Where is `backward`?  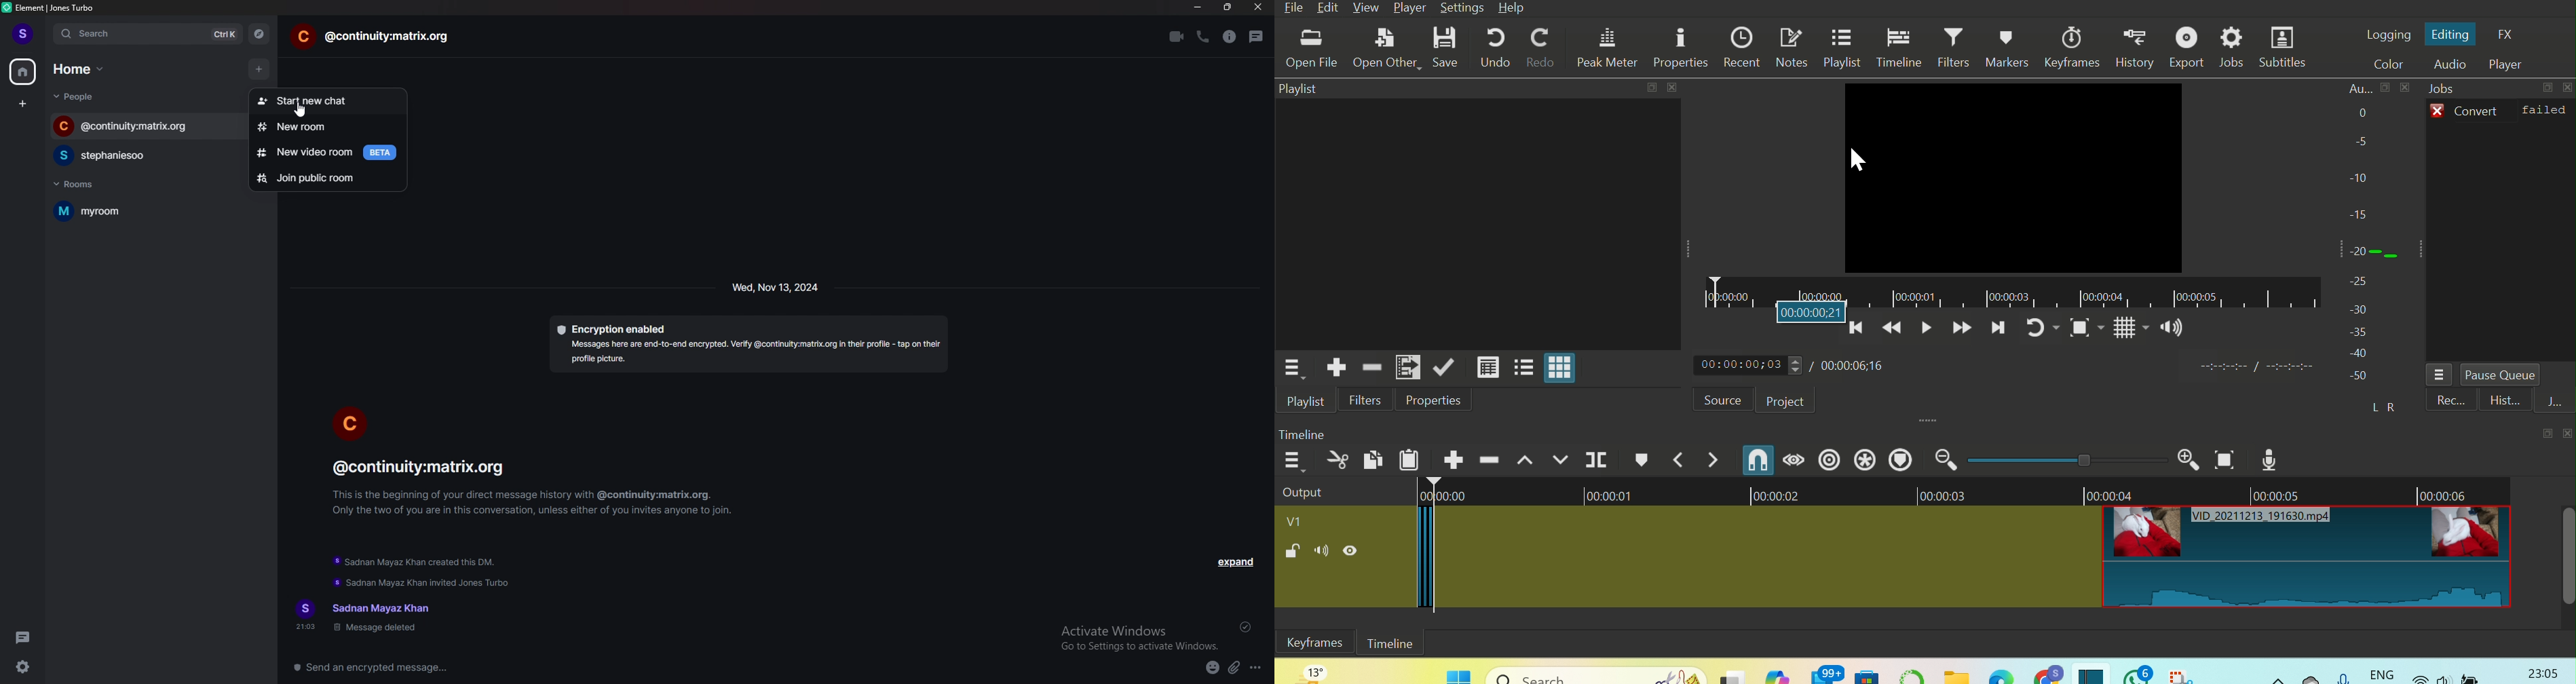
backward is located at coordinates (1889, 331).